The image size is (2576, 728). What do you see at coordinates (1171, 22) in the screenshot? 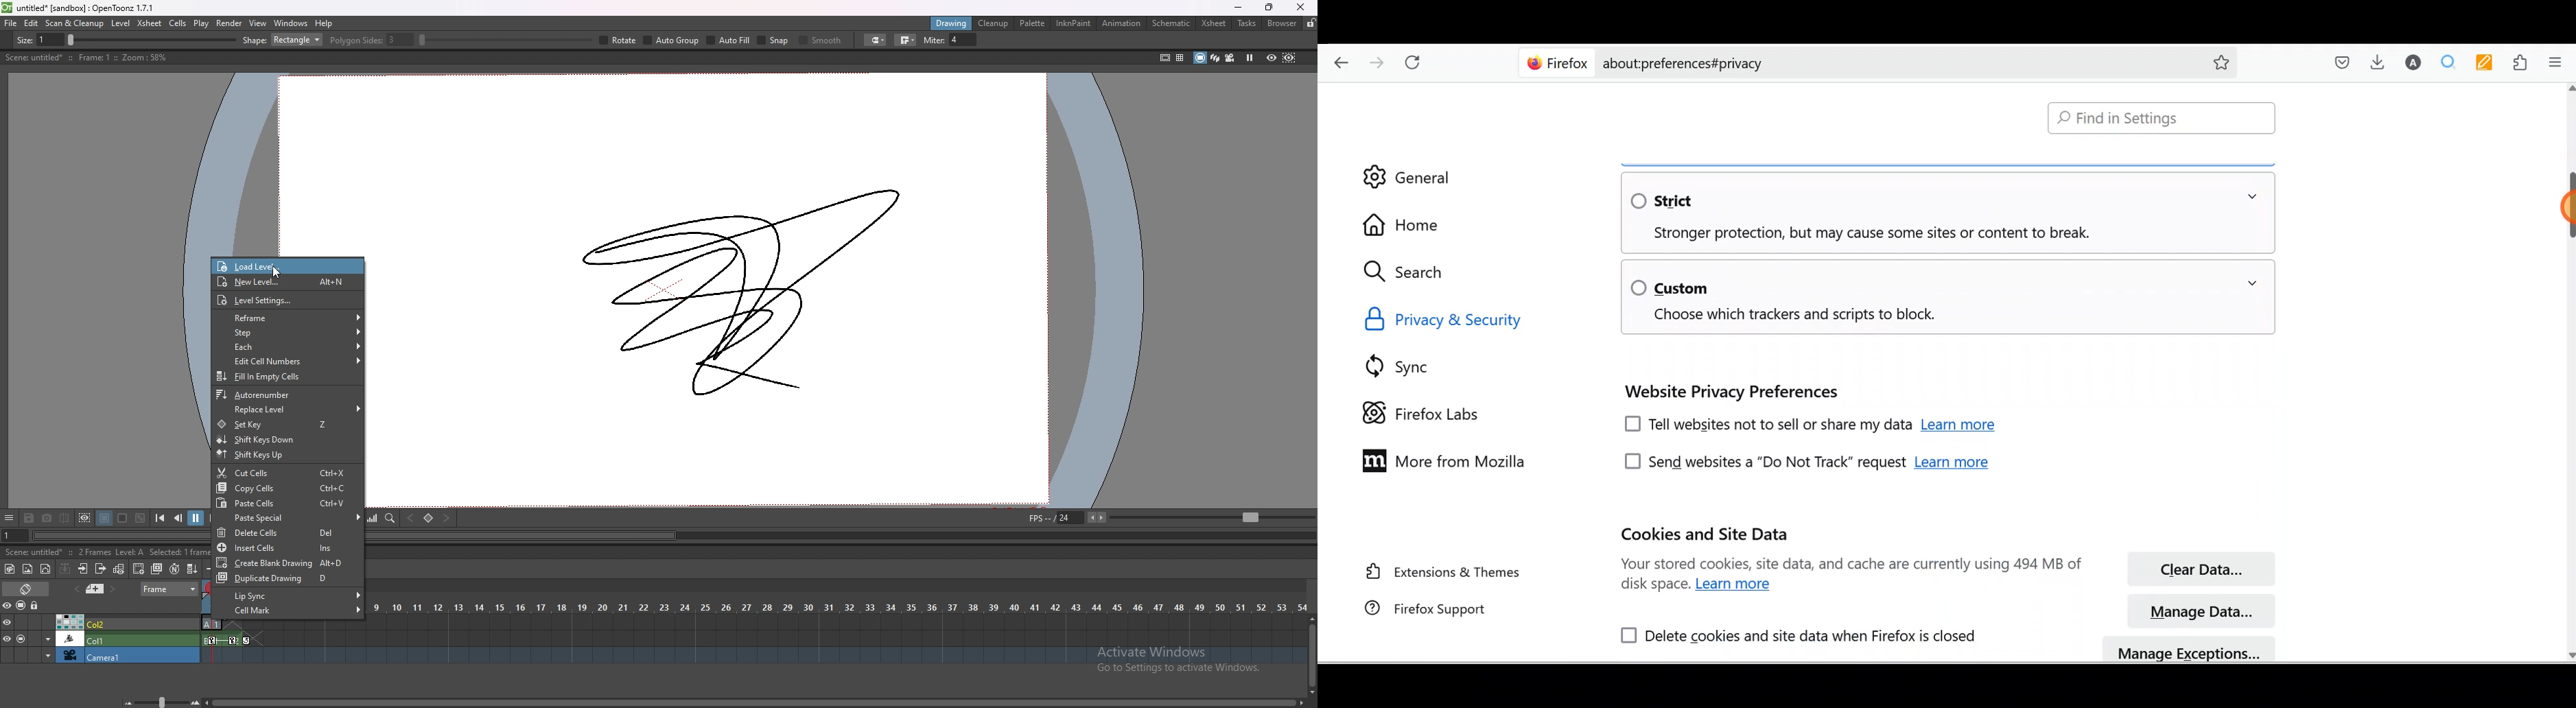
I see `schematic` at bounding box center [1171, 22].